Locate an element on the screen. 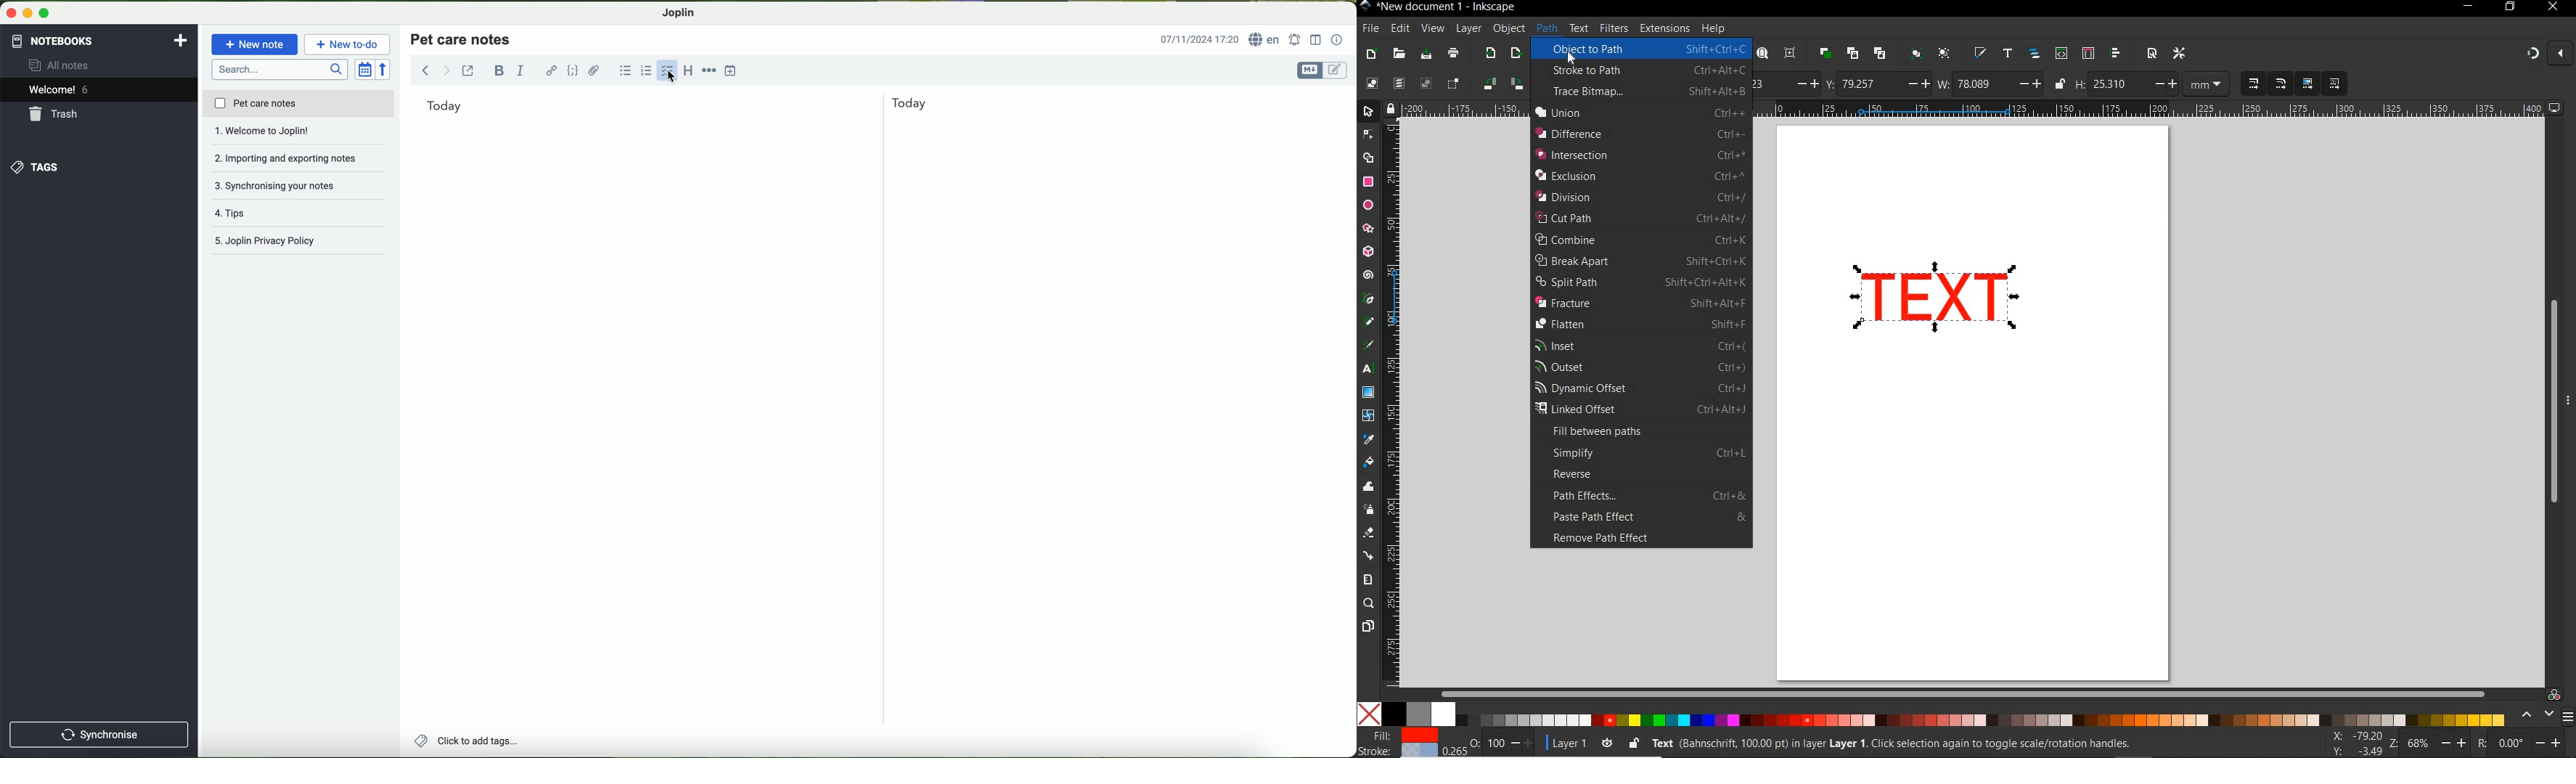  welcome is located at coordinates (99, 91).